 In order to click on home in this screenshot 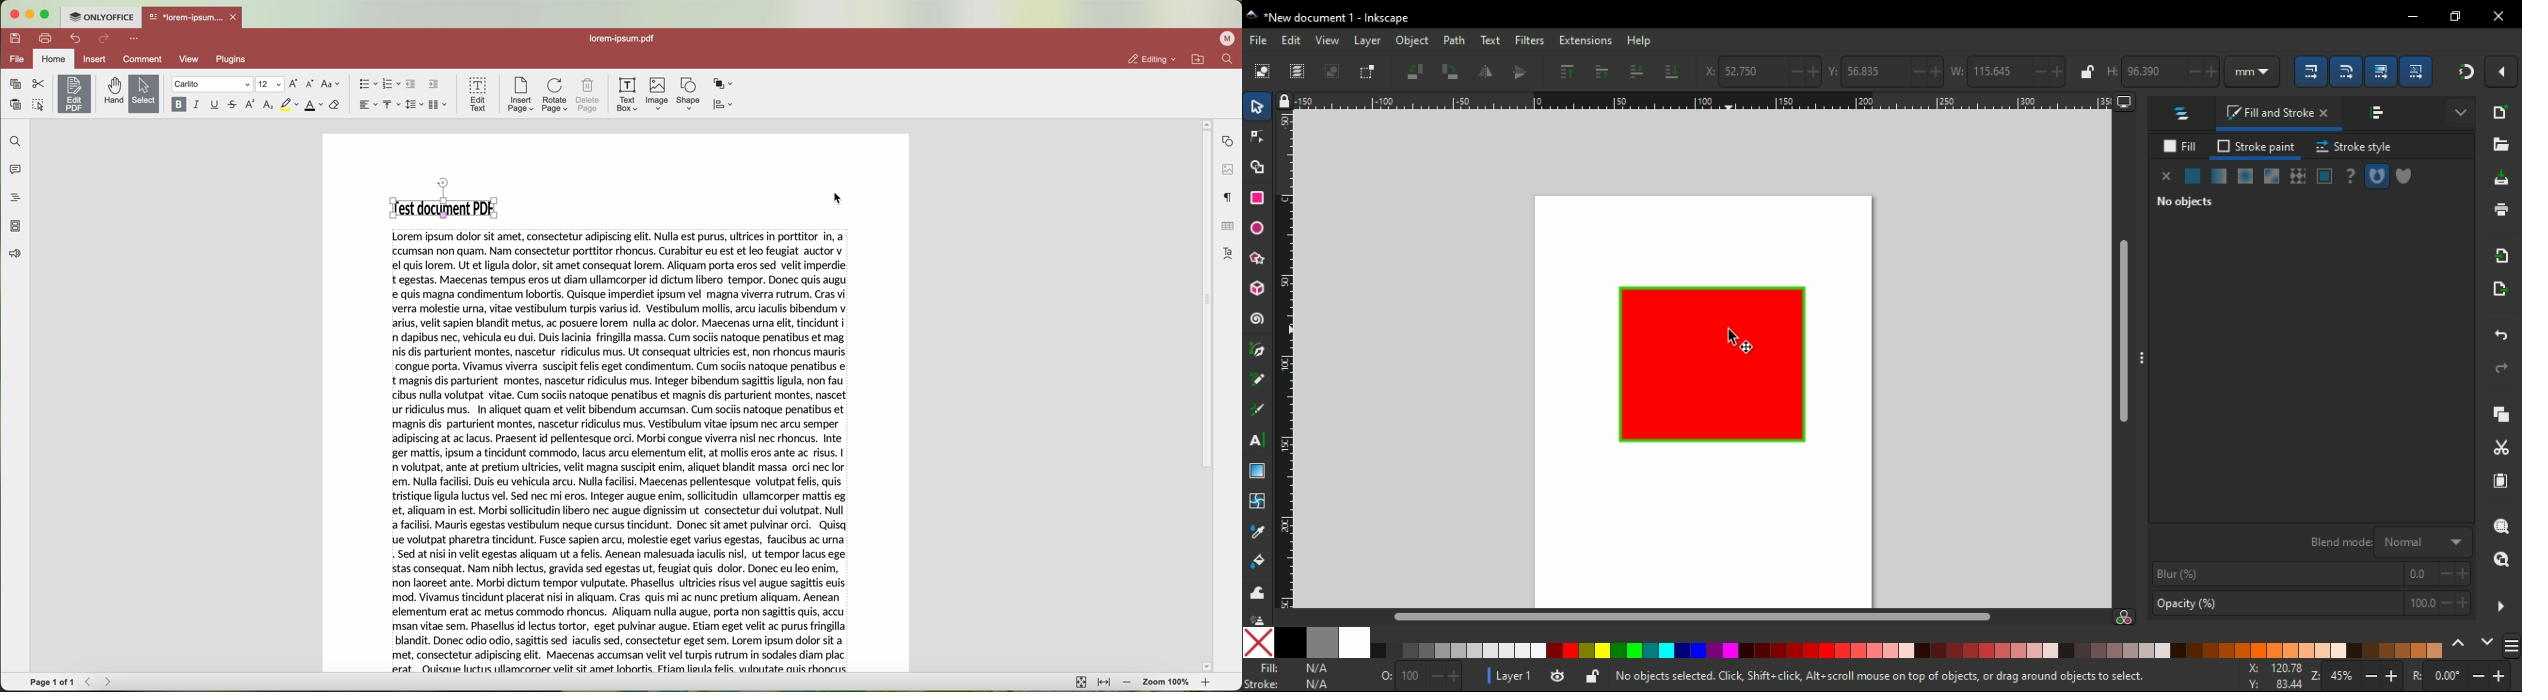, I will do `click(54, 59)`.